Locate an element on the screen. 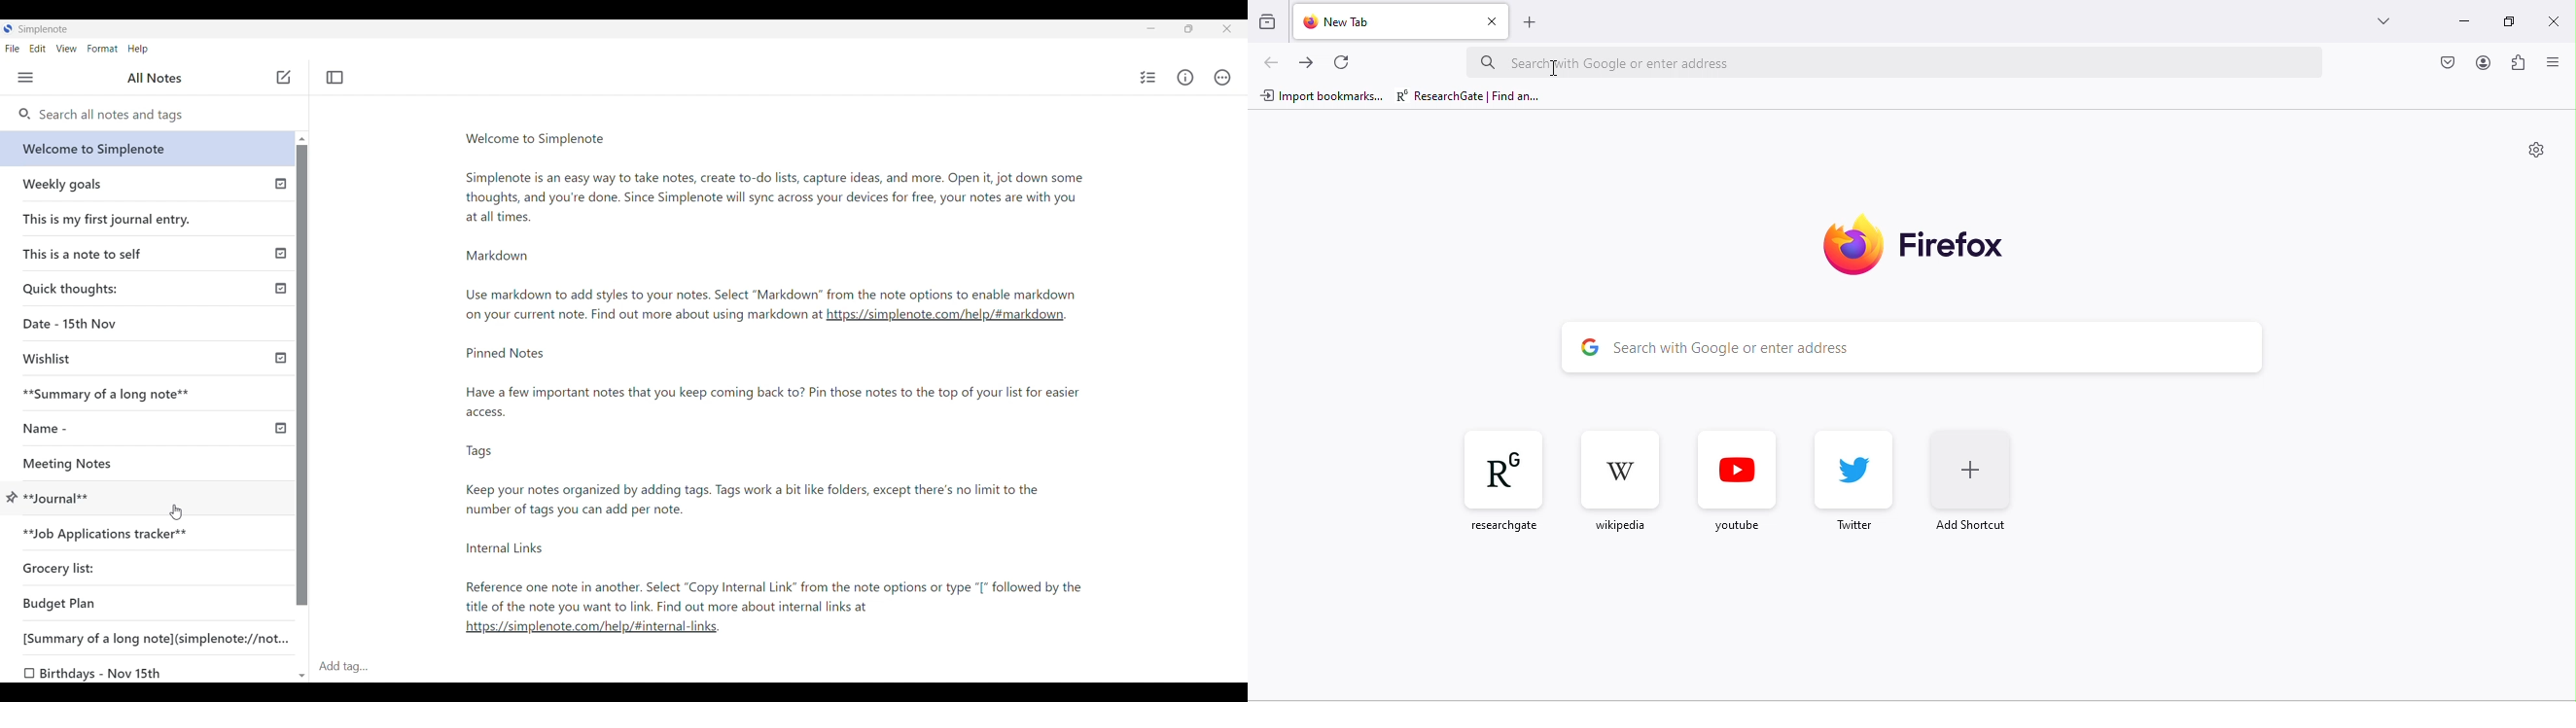 Image resolution: width=2576 pixels, height=728 pixels. link2 is located at coordinates (591, 626).